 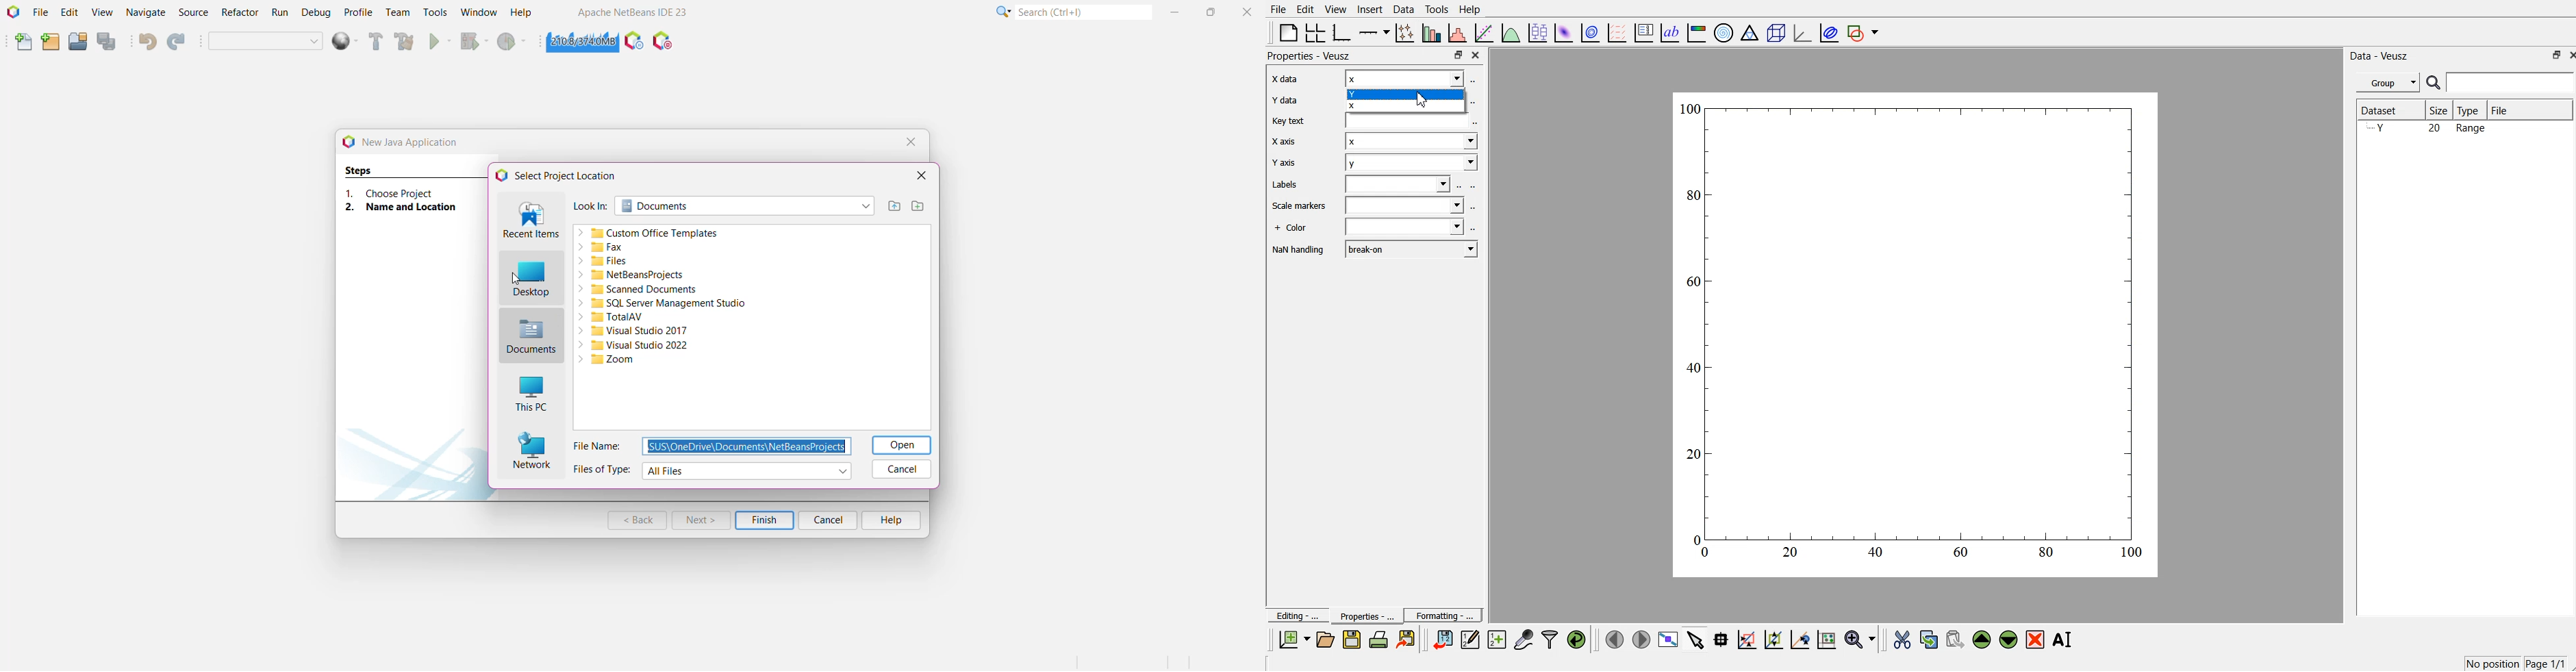 I want to click on add an axis to the plot, so click(x=1374, y=31).